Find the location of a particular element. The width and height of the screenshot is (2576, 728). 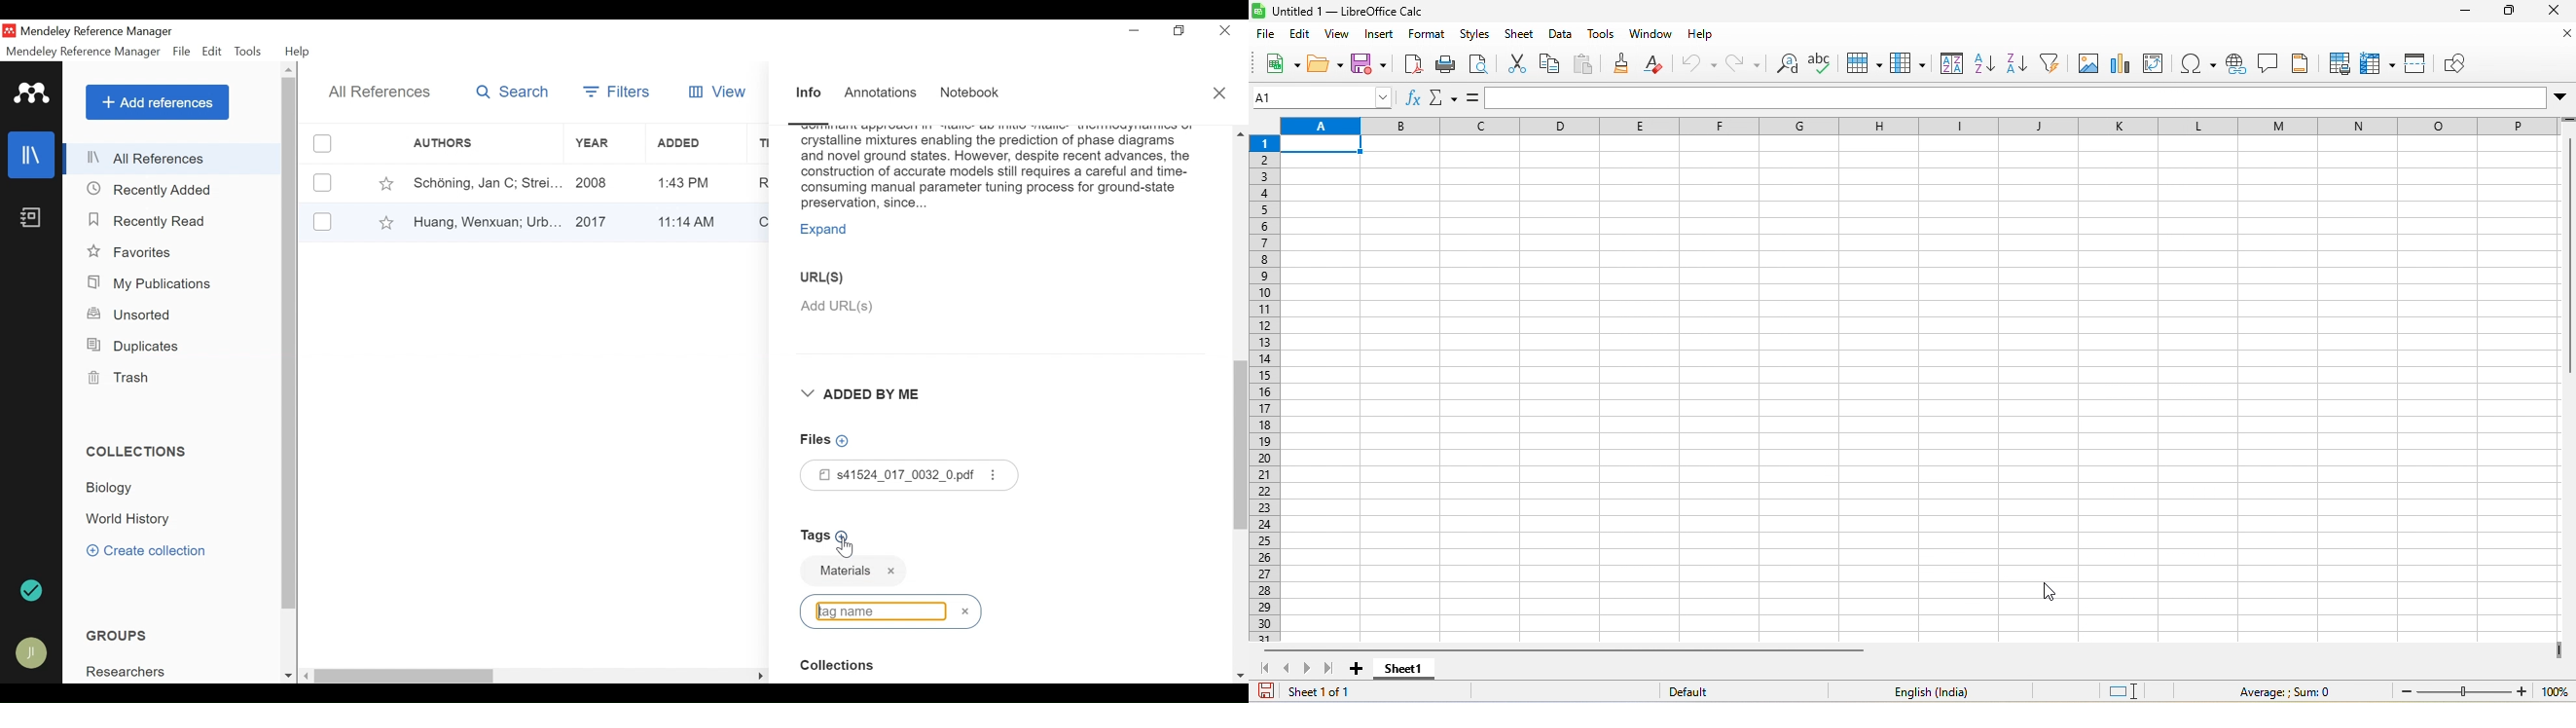

print is located at coordinates (1449, 67).